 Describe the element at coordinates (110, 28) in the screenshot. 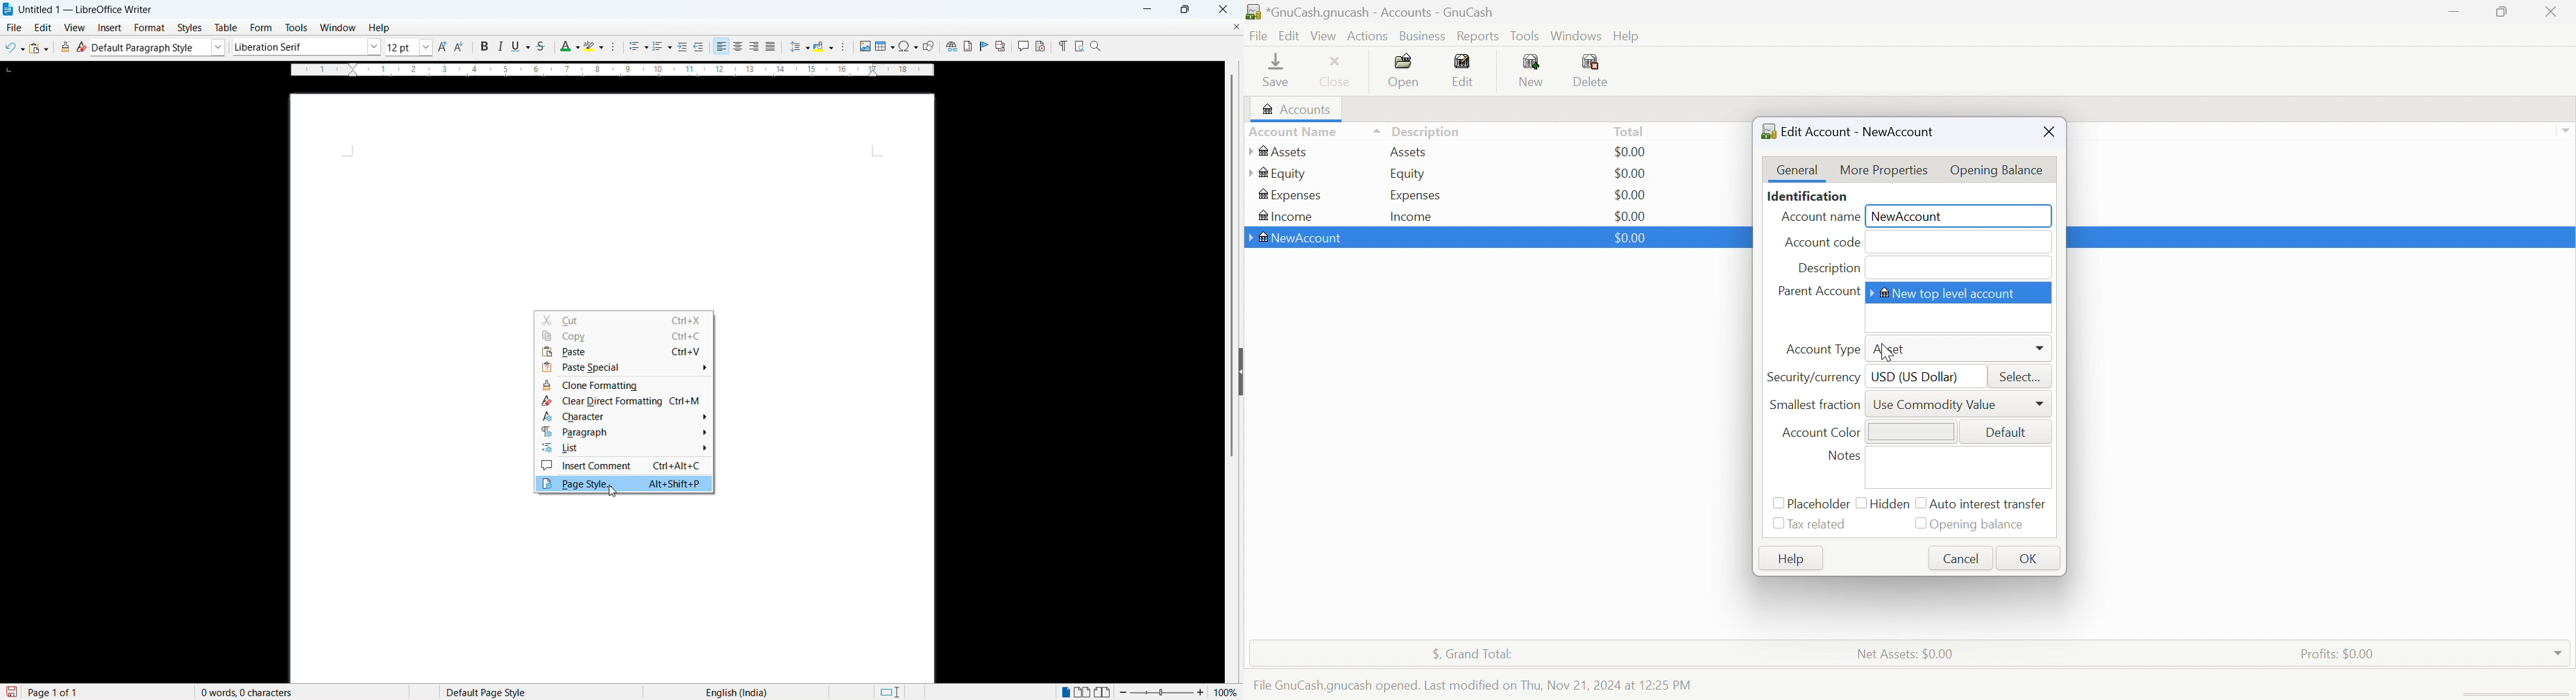

I see `Insert ` at that location.